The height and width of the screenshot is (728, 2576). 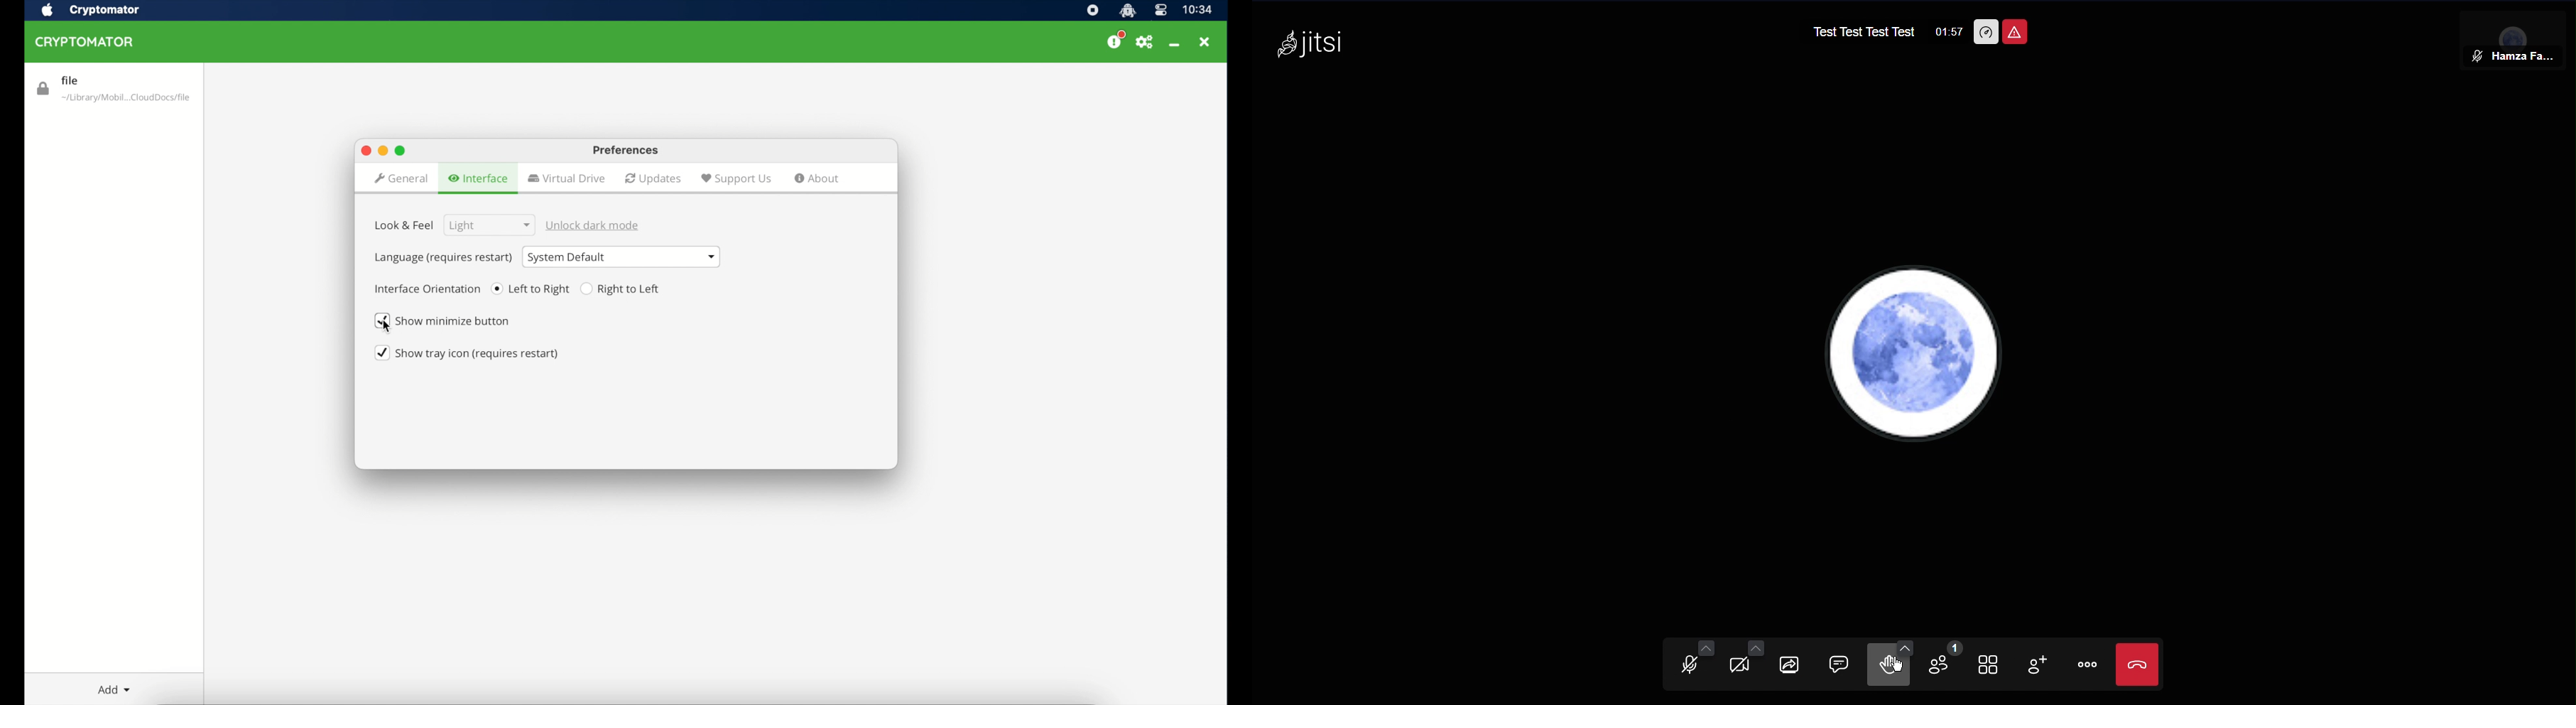 I want to click on maximize, so click(x=365, y=151).